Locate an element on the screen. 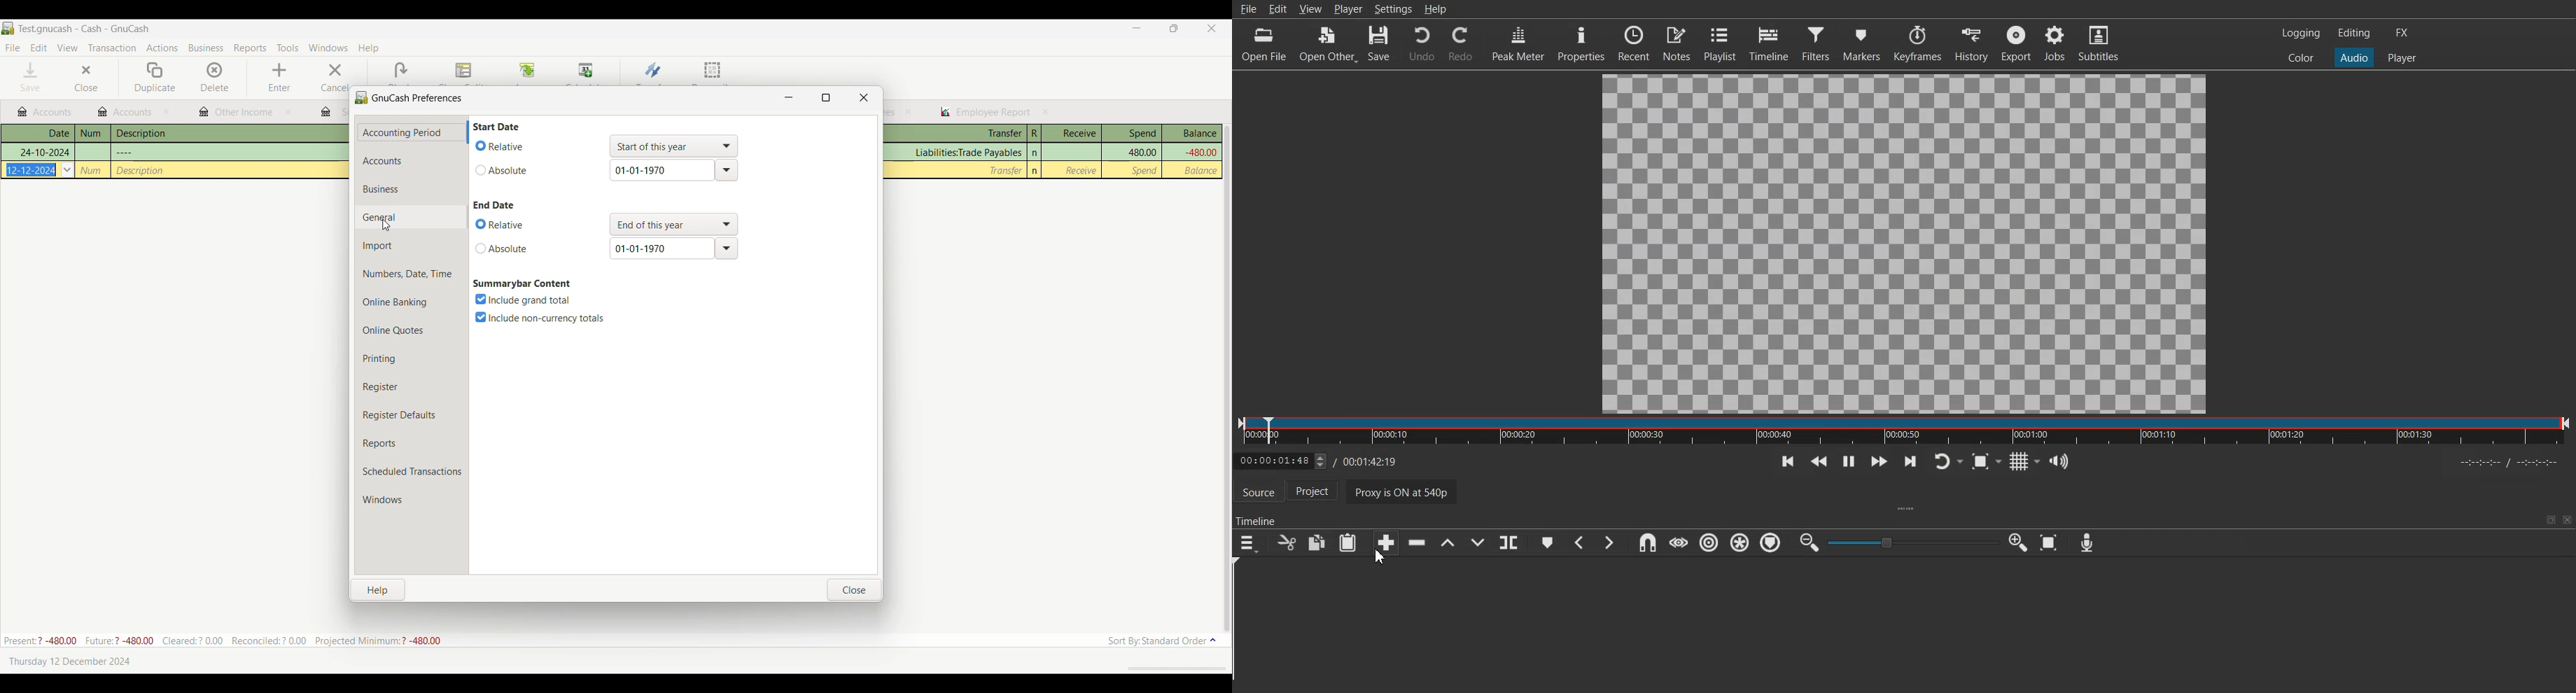  Reports is located at coordinates (411, 443).